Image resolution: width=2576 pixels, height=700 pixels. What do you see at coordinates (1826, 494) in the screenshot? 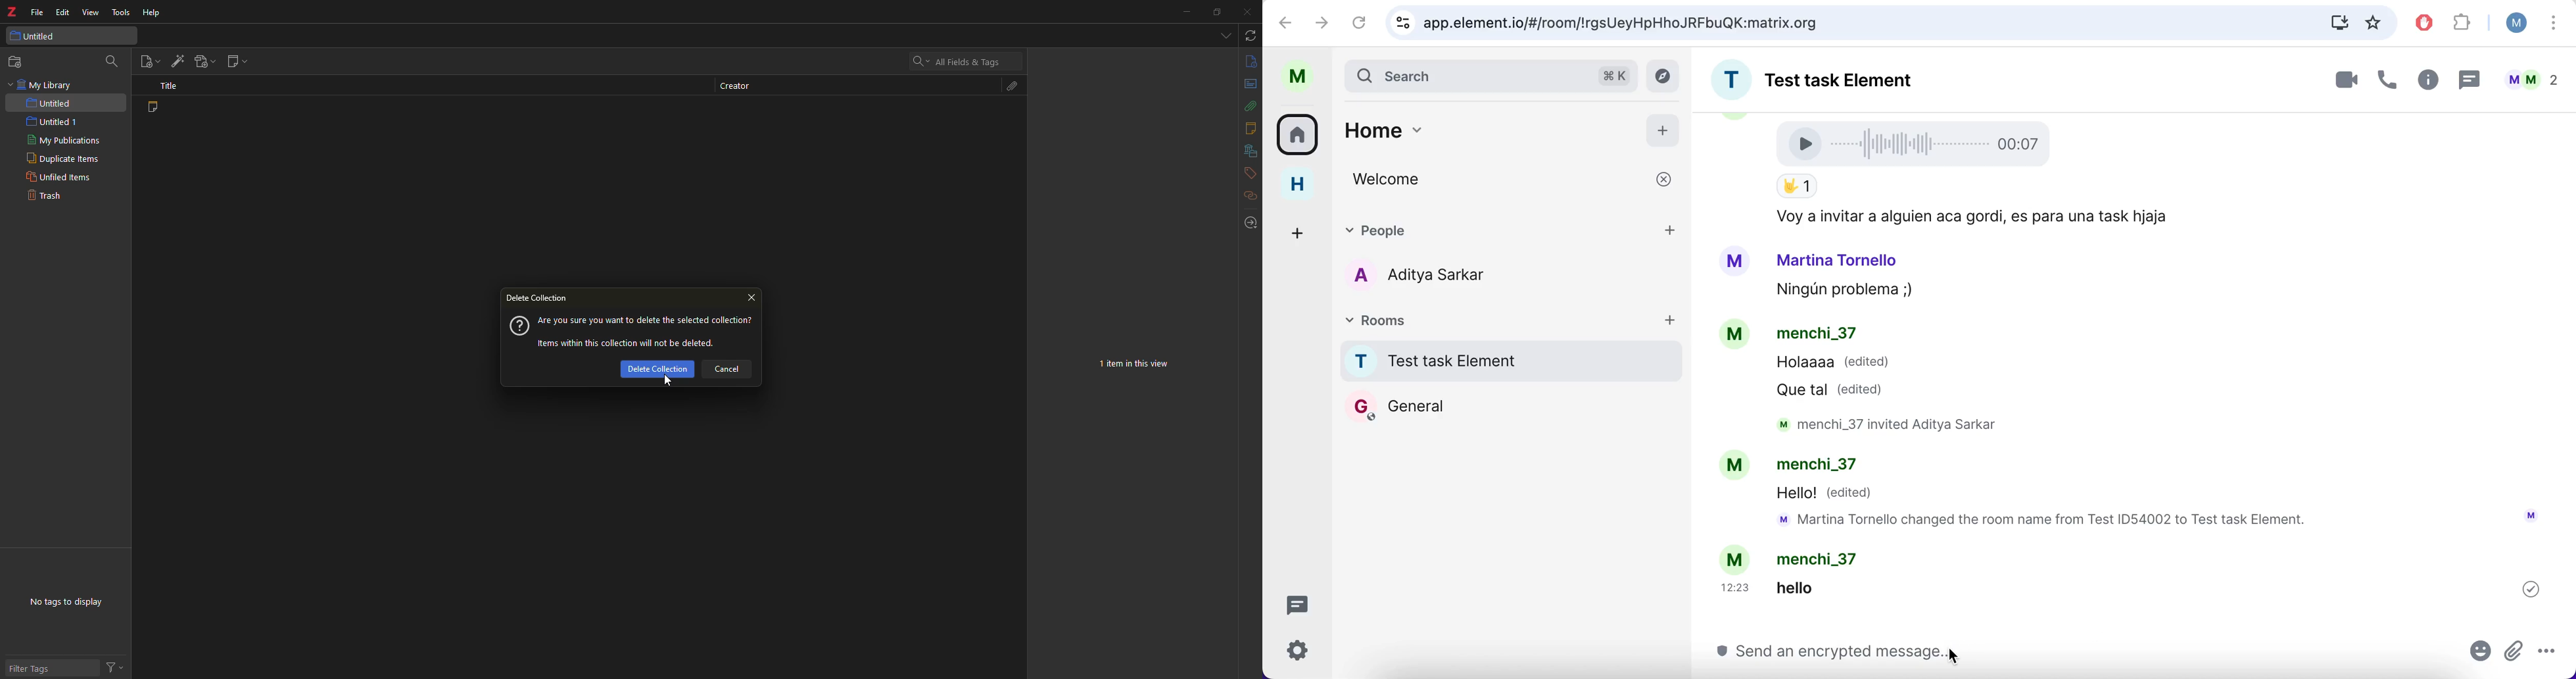
I see `Hello! (edited)` at bounding box center [1826, 494].